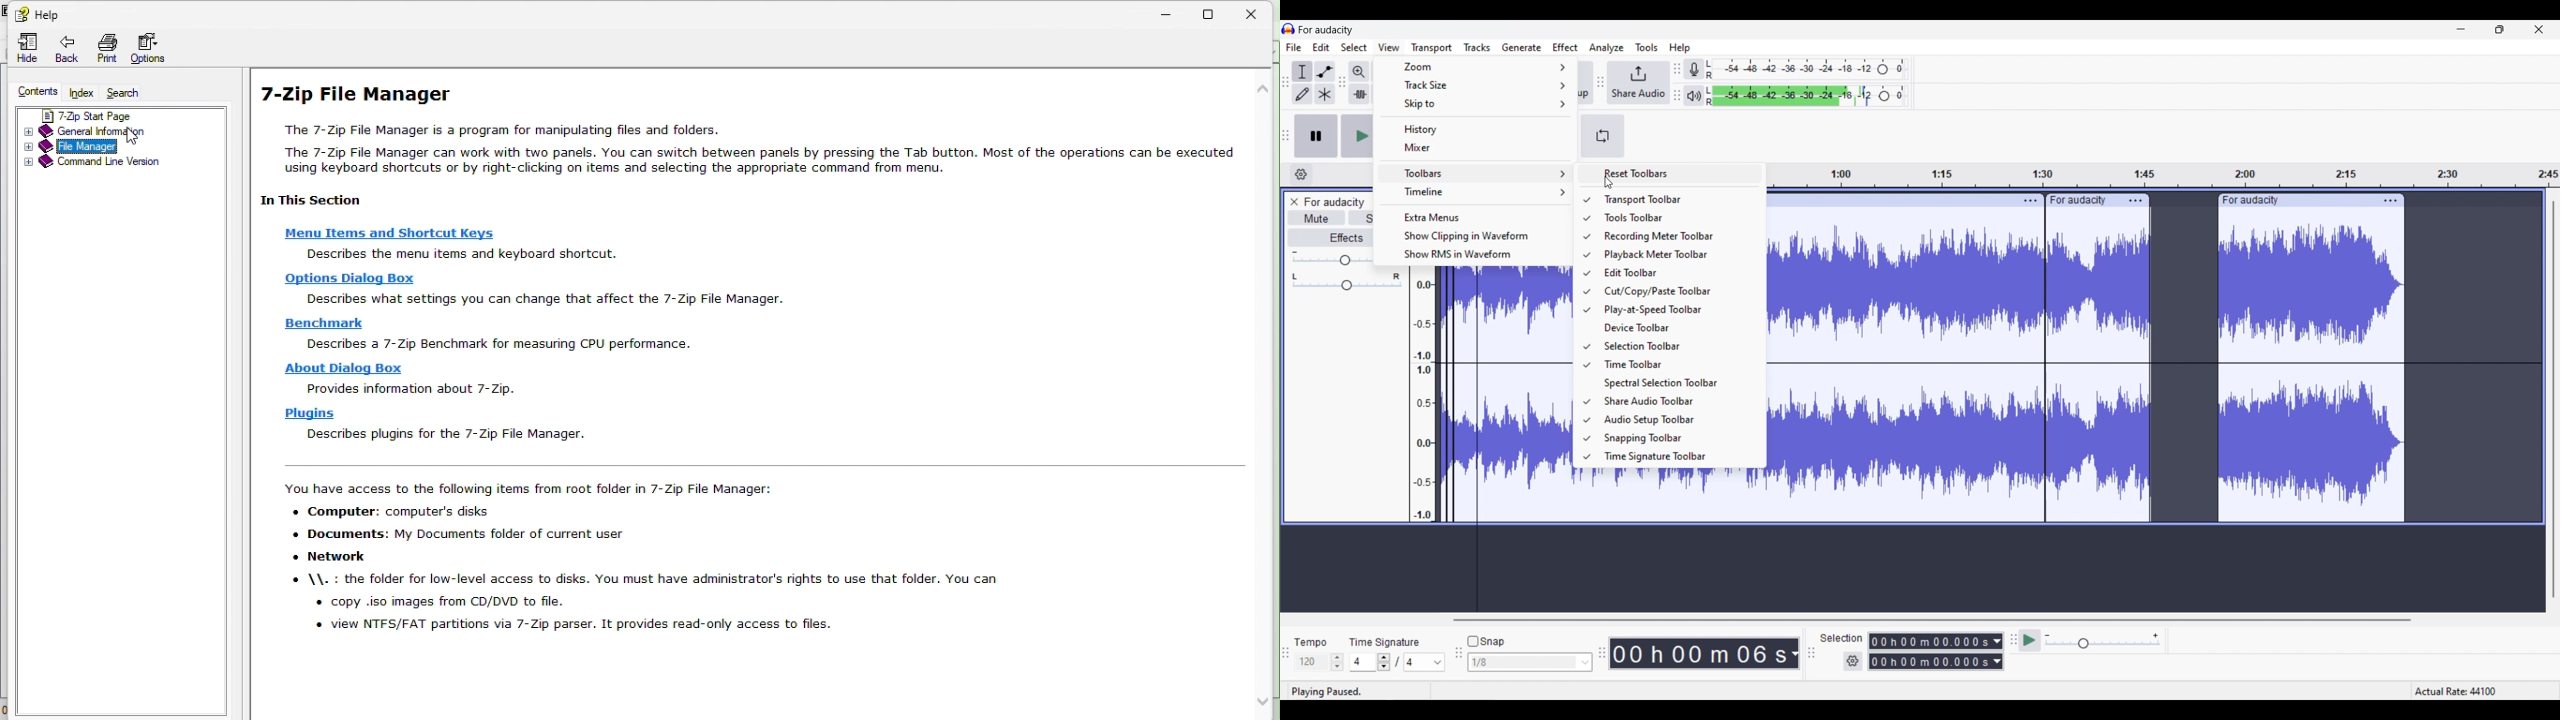 Image resolution: width=2576 pixels, height=728 pixels. What do you see at coordinates (1347, 281) in the screenshot?
I see `Pan slider` at bounding box center [1347, 281].